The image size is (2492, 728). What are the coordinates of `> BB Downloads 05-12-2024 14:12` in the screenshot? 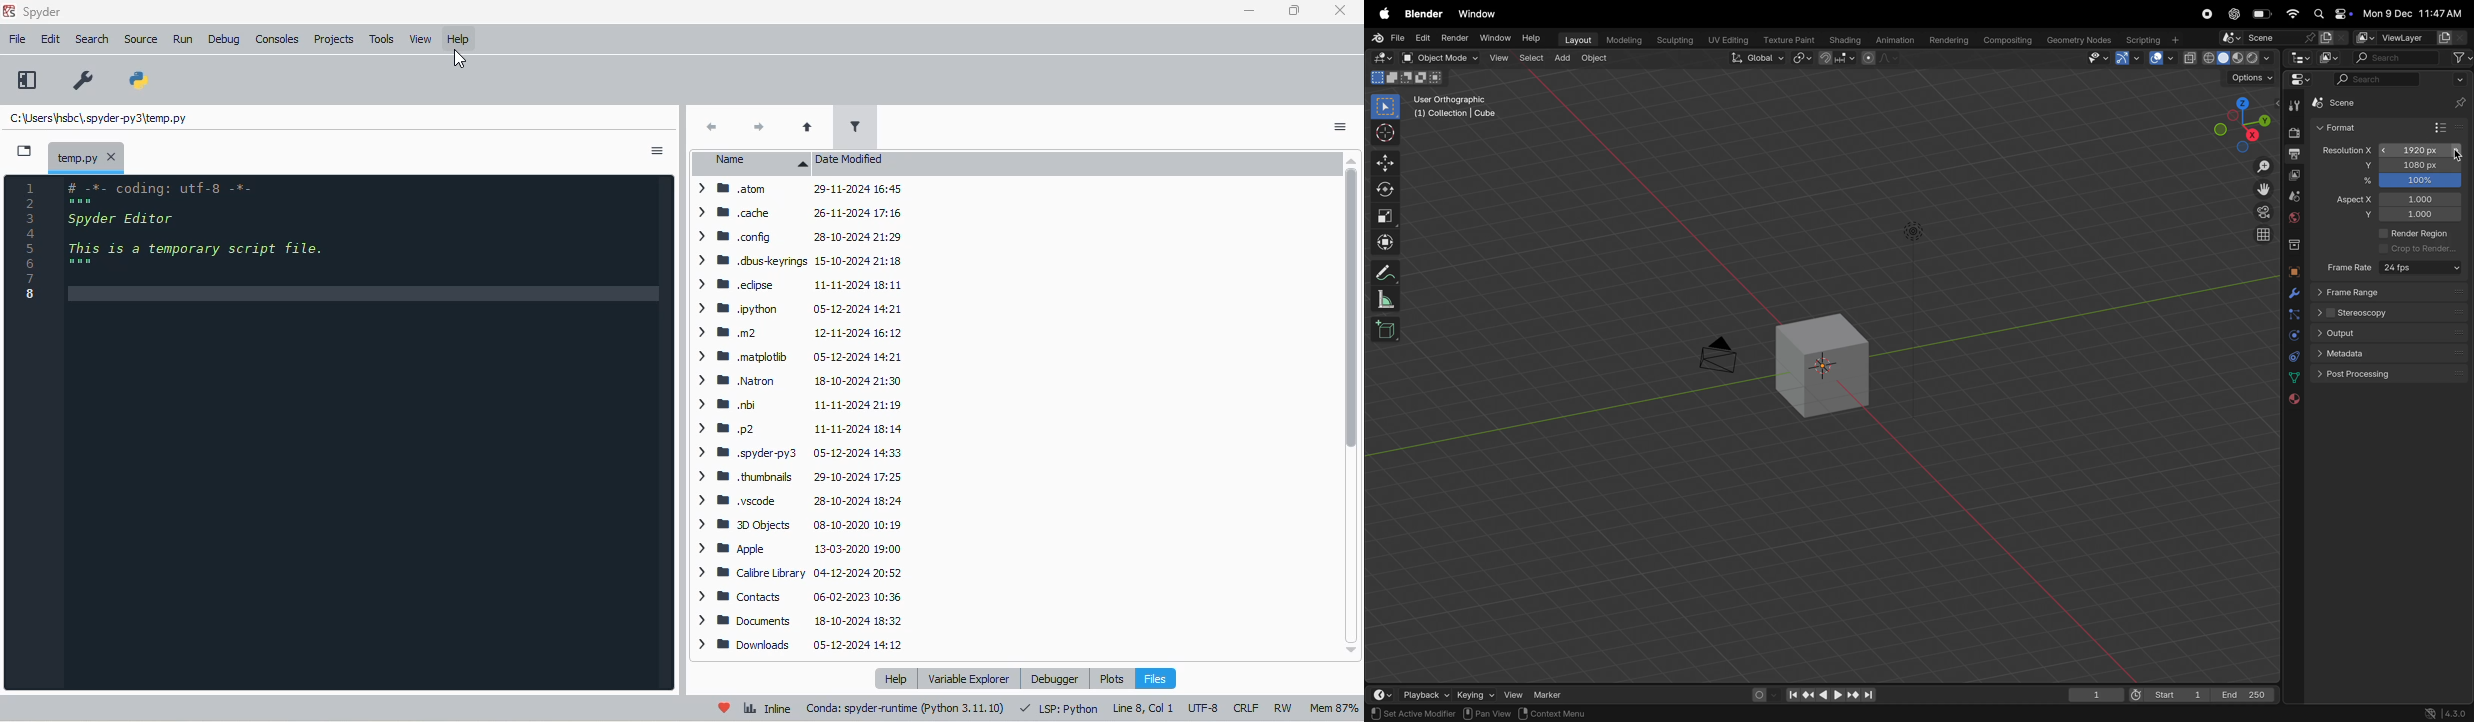 It's located at (799, 645).